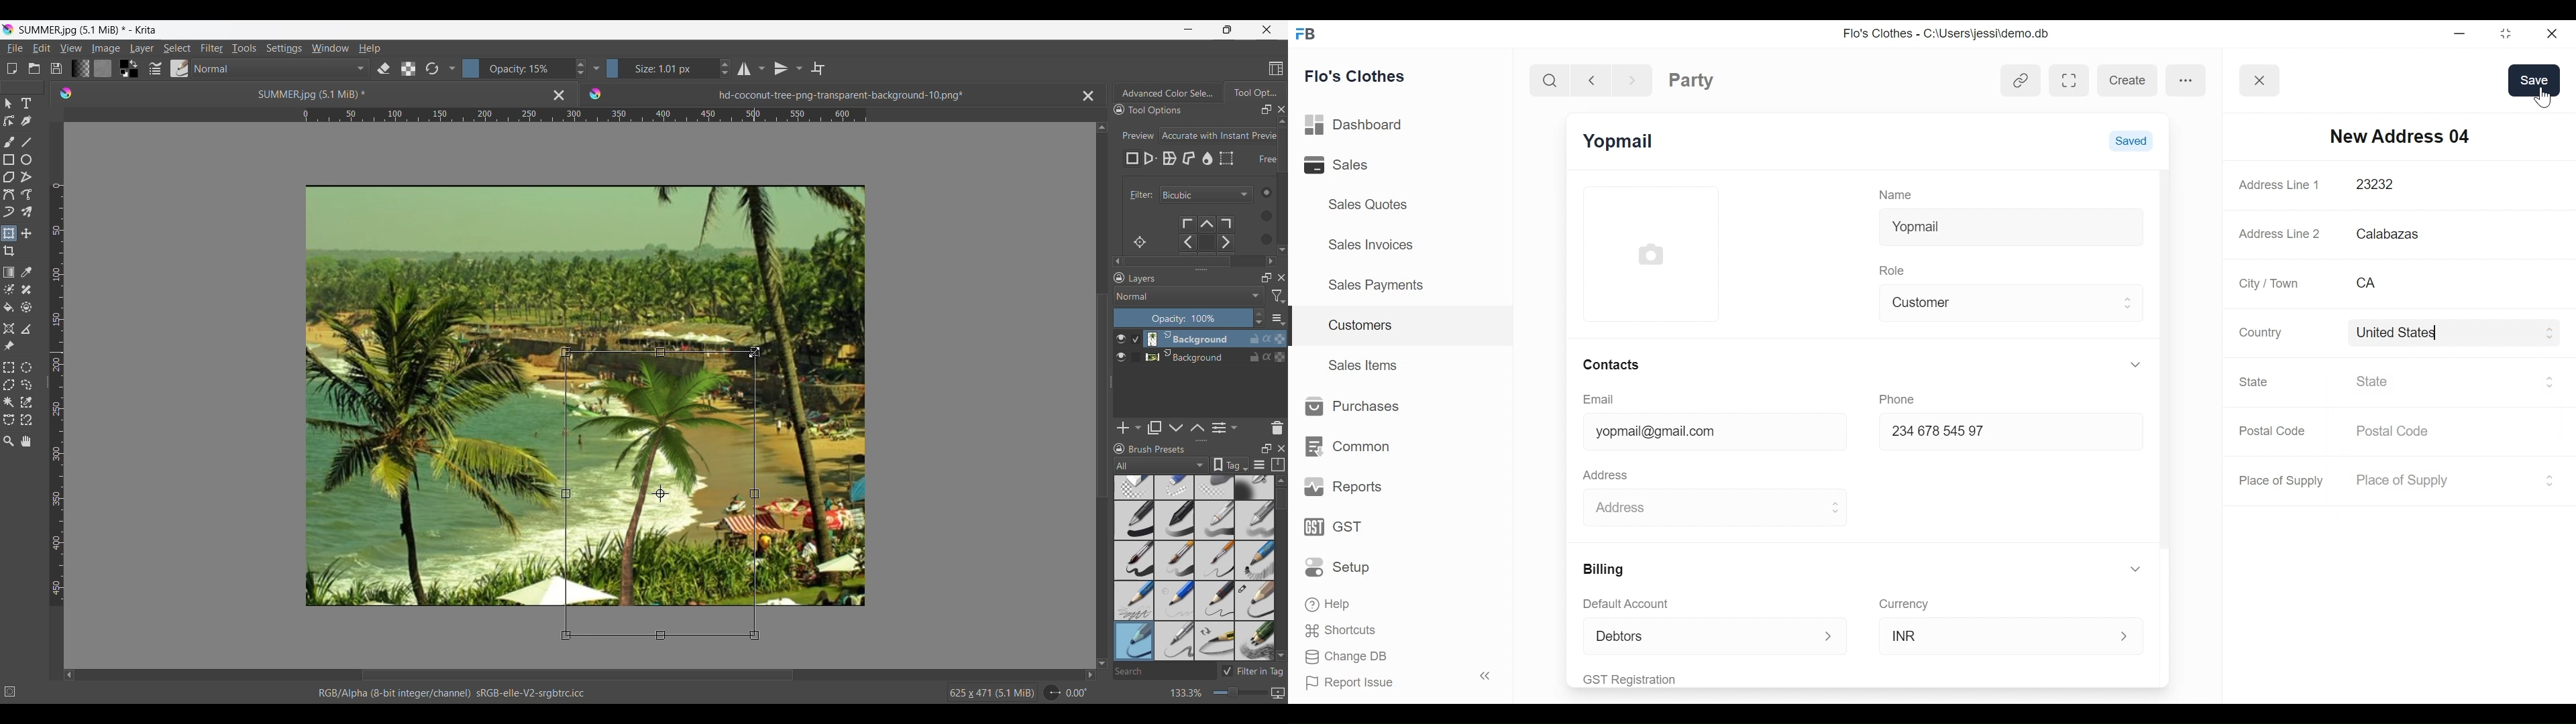 The height and width of the screenshot is (728, 2576). I want to click on Debtors, so click(1693, 636).